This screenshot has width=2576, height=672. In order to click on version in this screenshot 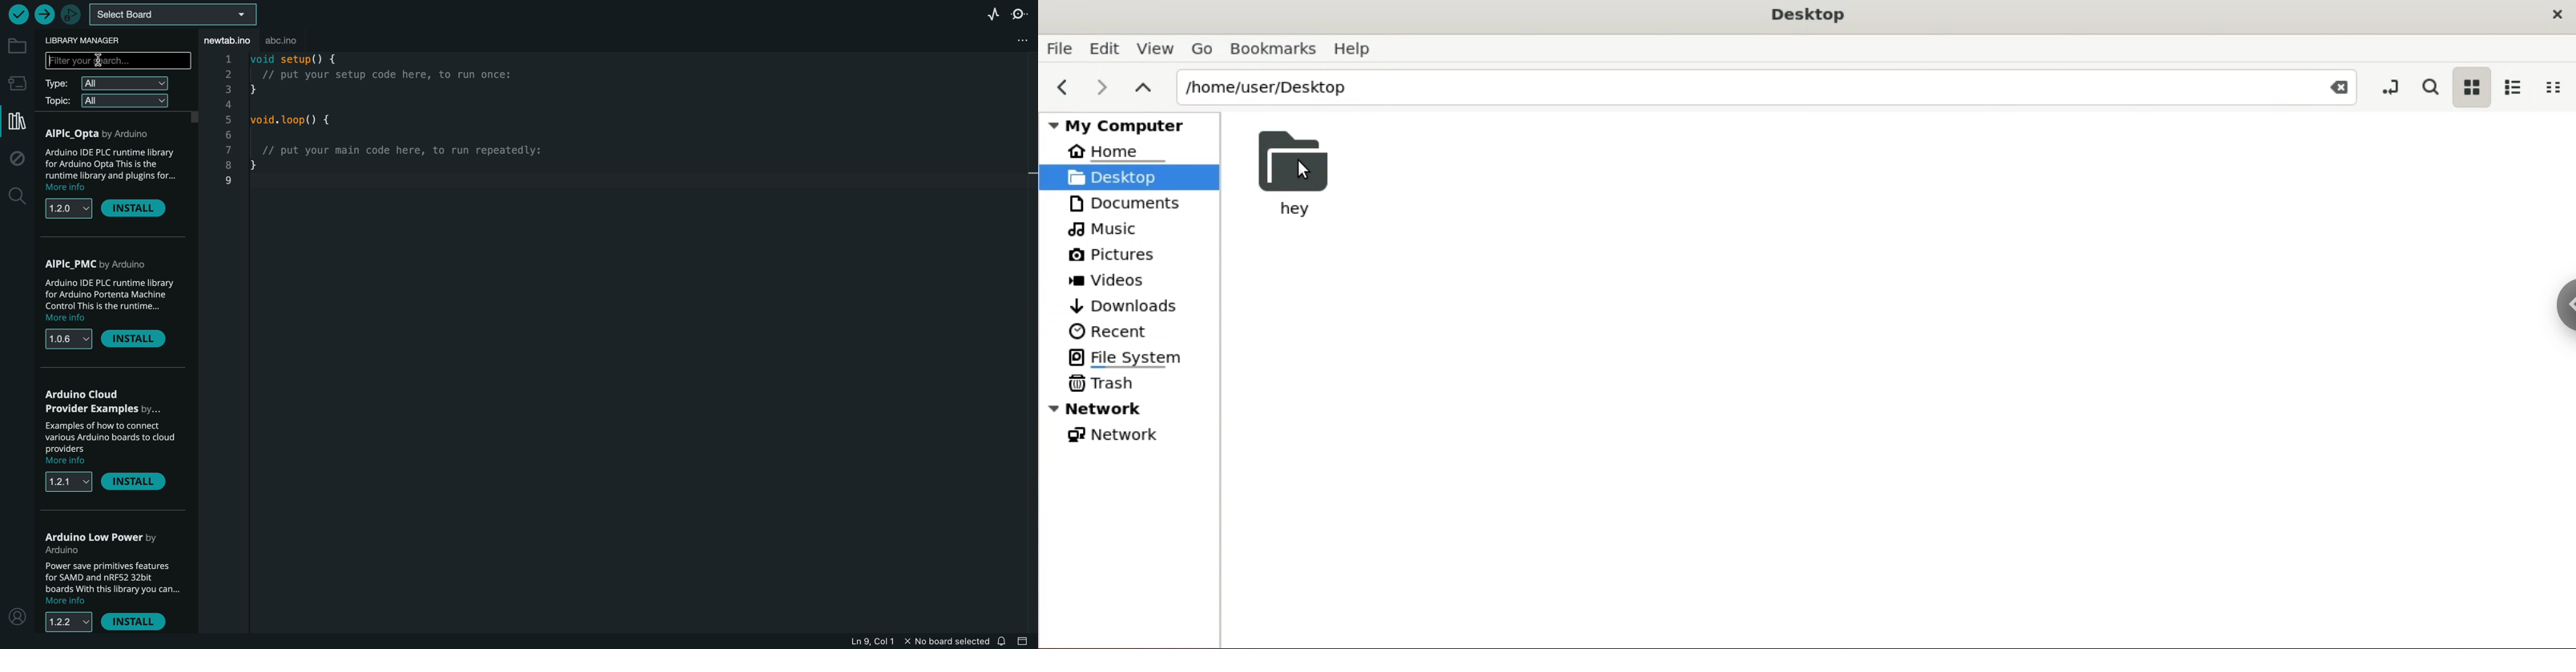, I will do `click(68, 209)`.